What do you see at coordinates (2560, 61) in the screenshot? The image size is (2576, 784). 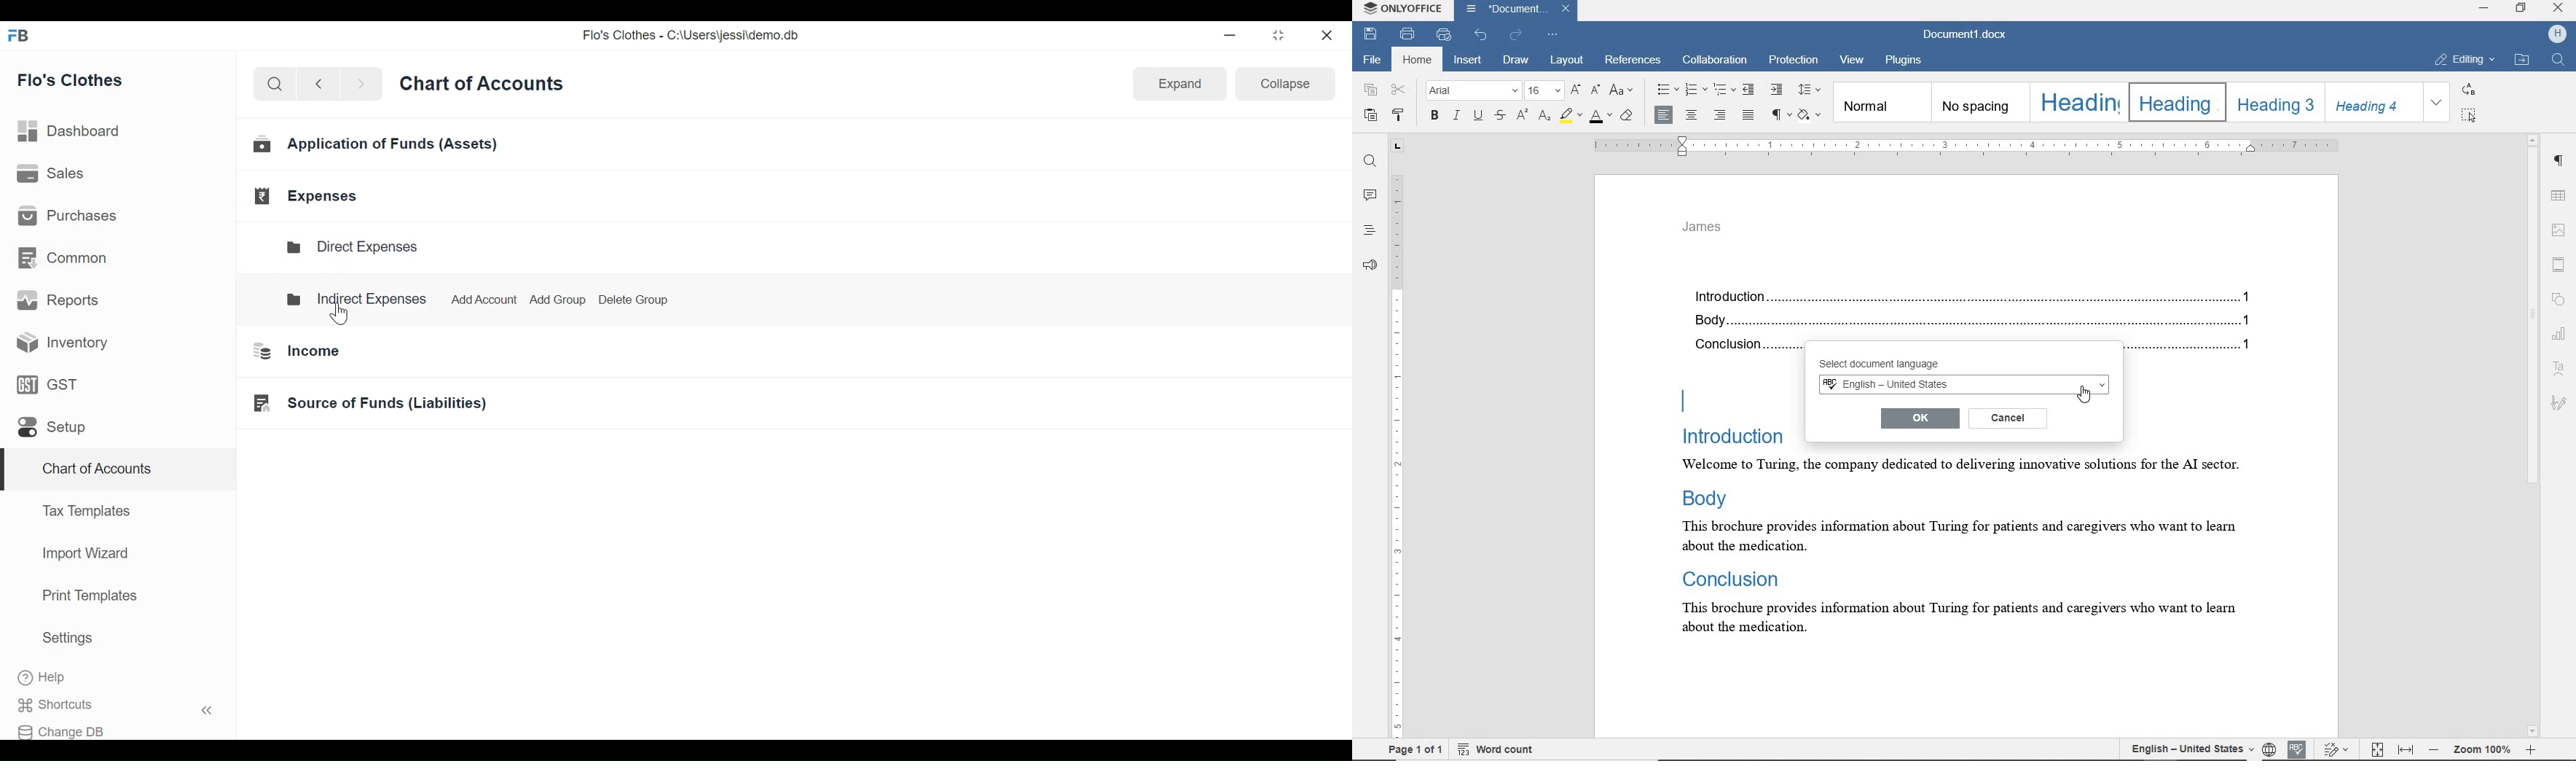 I see `FIND` at bounding box center [2560, 61].